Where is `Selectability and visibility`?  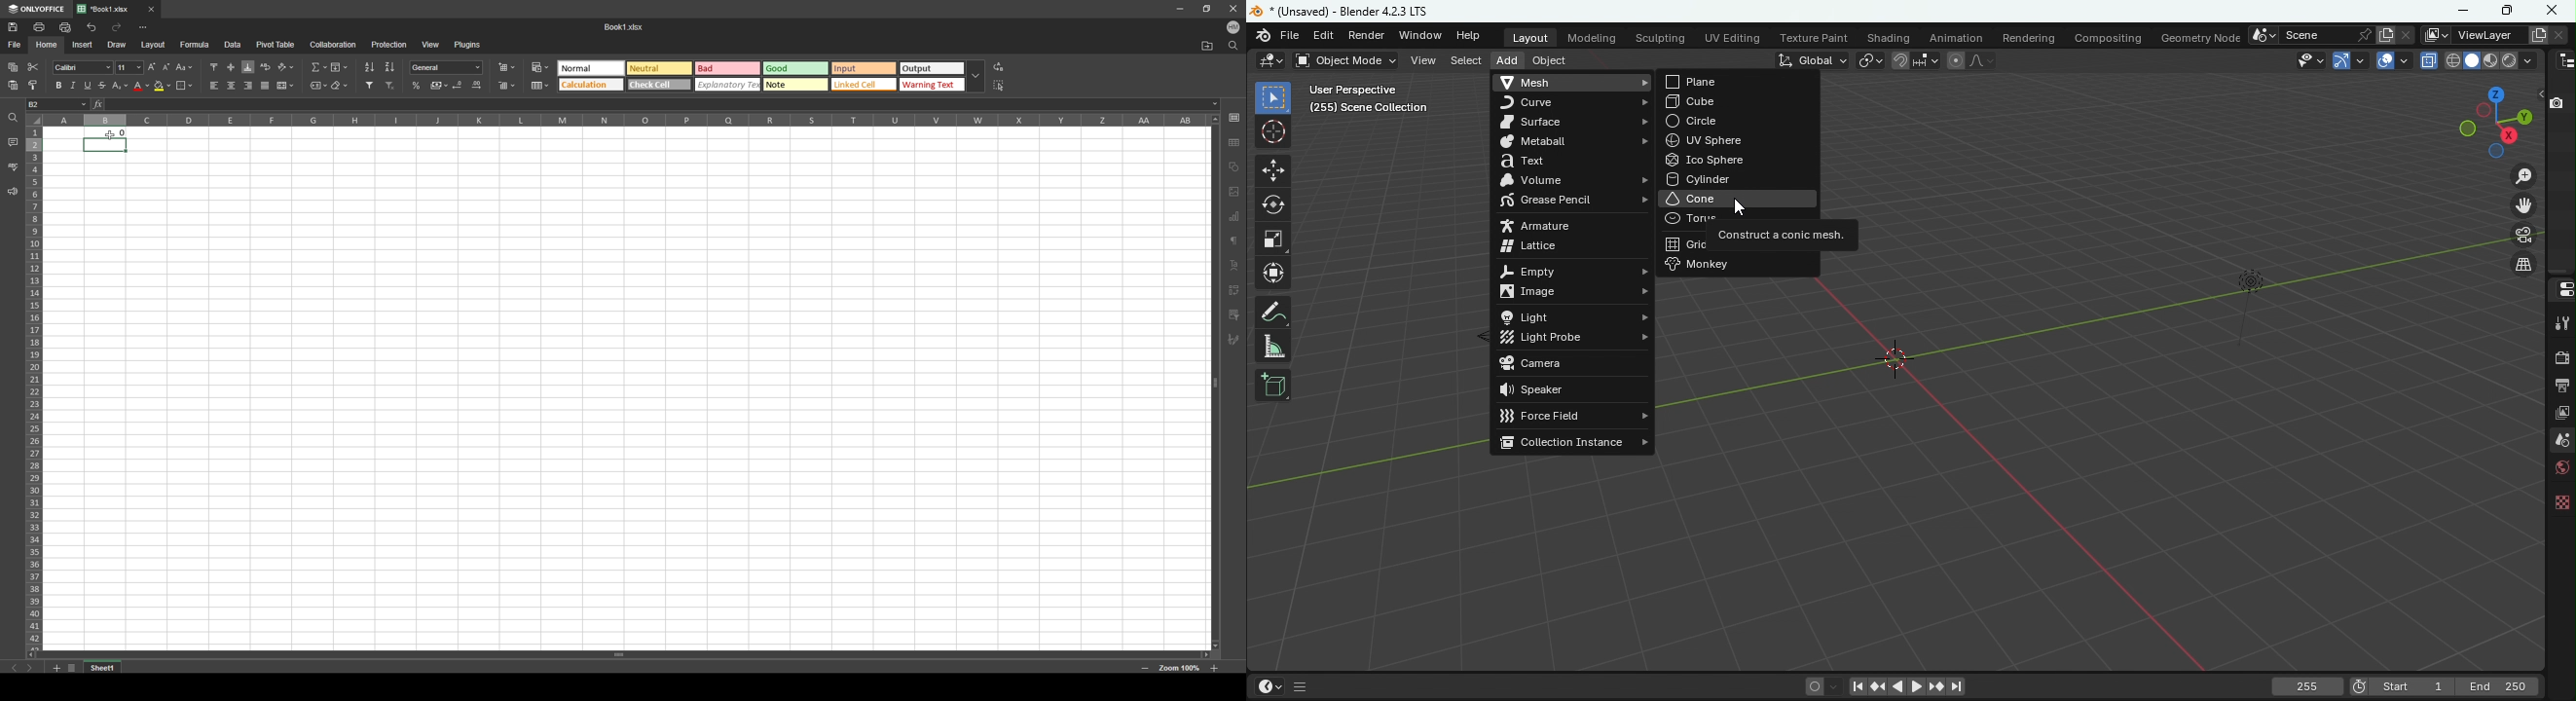
Selectability and visibility is located at coordinates (2308, 60).